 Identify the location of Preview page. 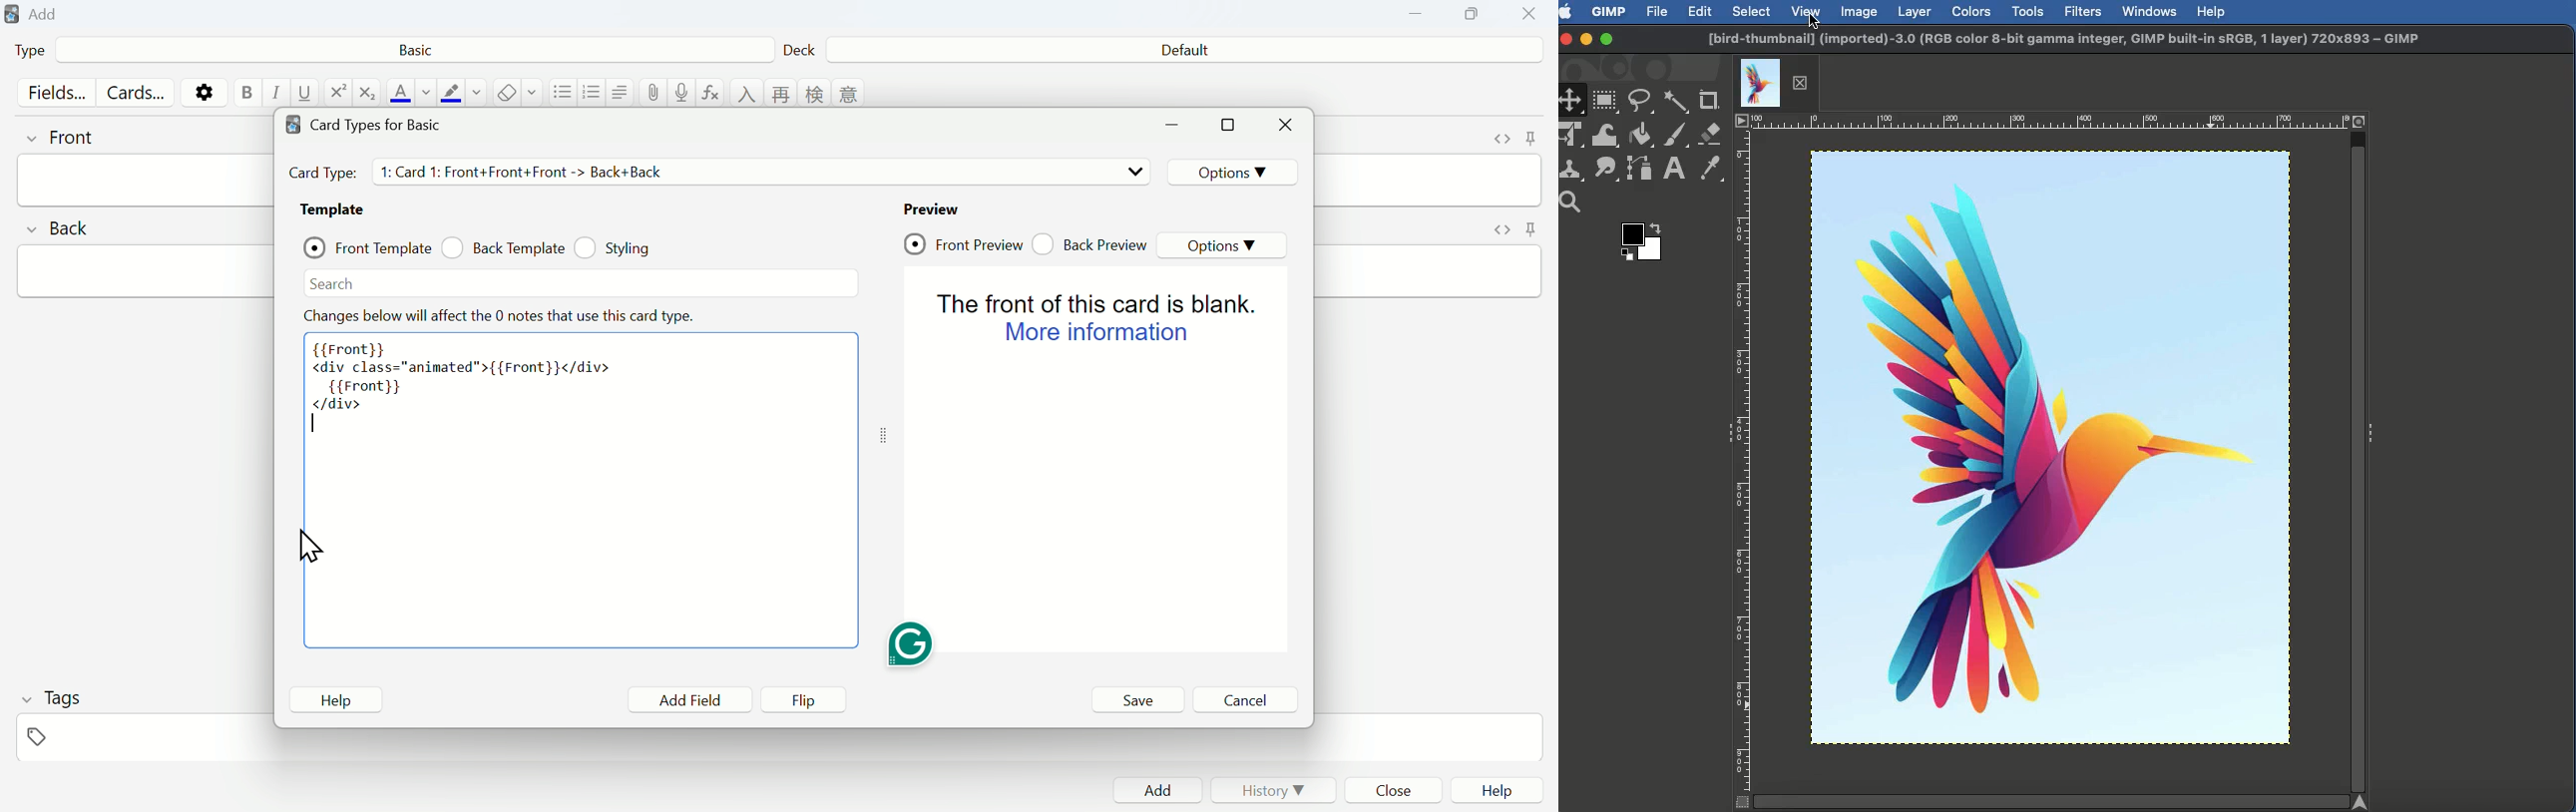
(1105, 447).